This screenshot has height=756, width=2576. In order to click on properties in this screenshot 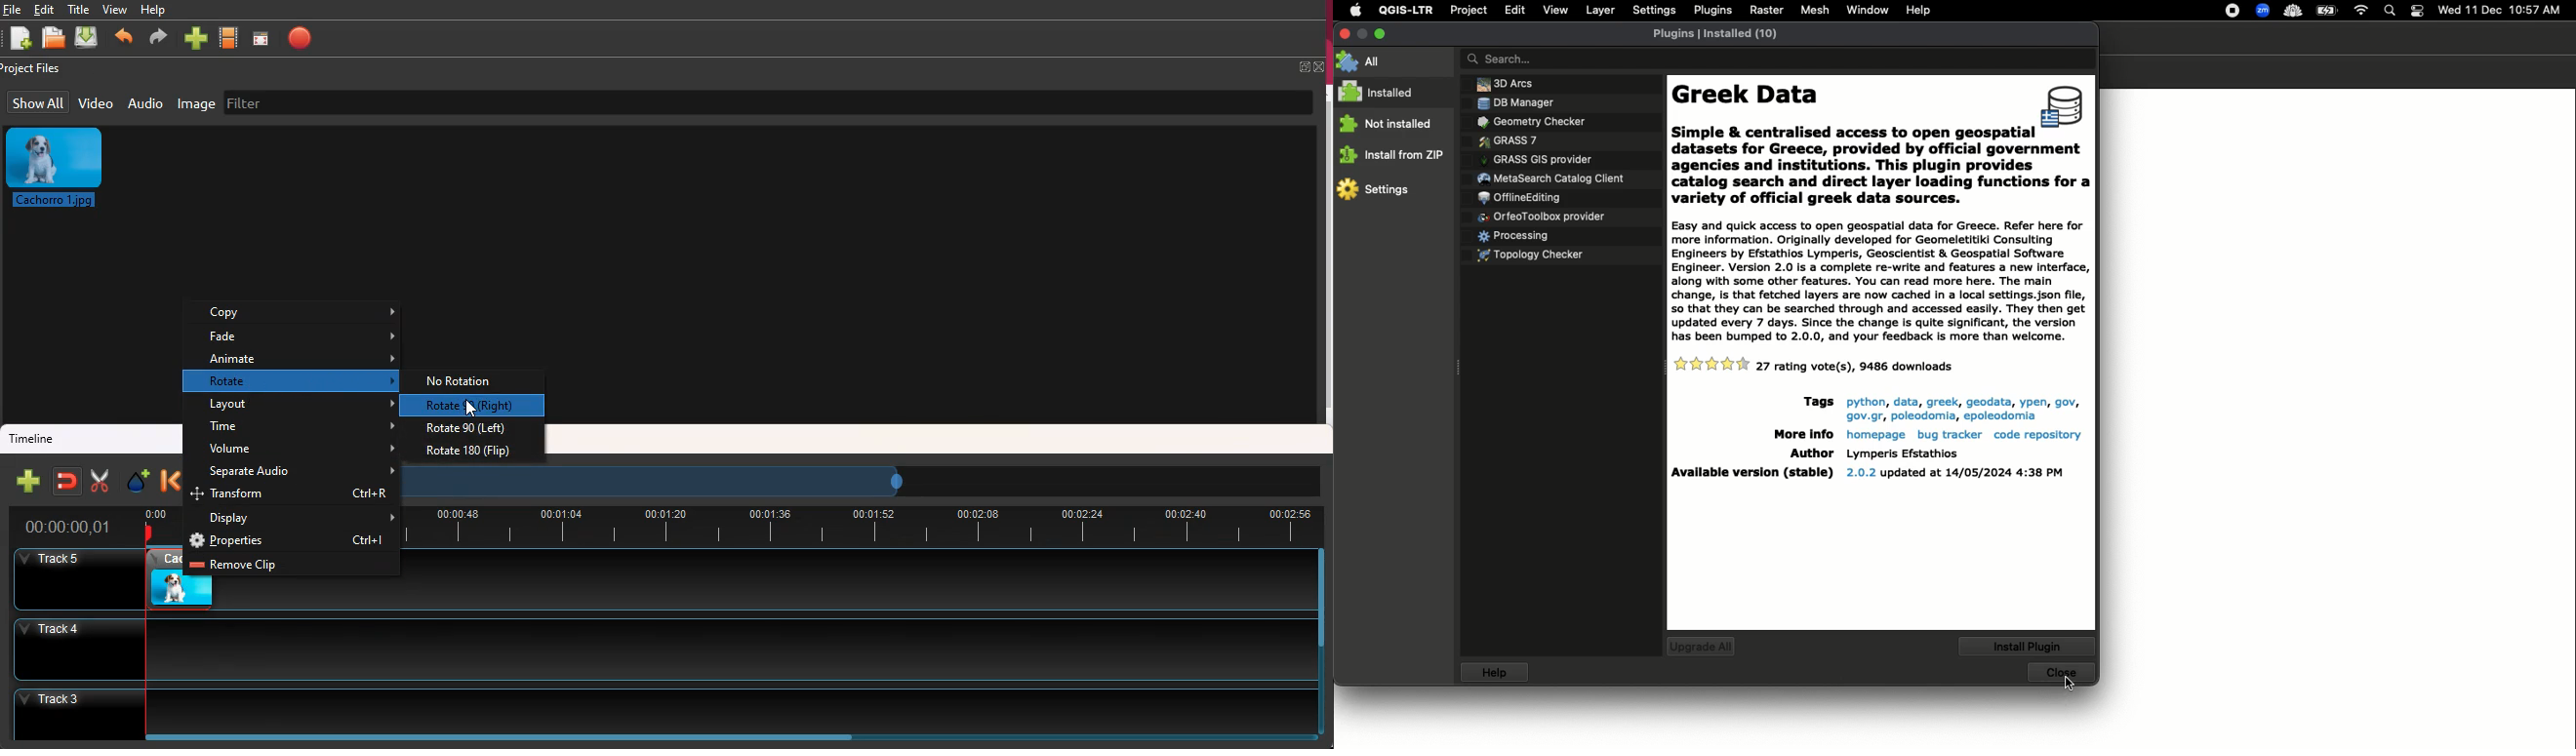, I will do `click(293, 541)`.